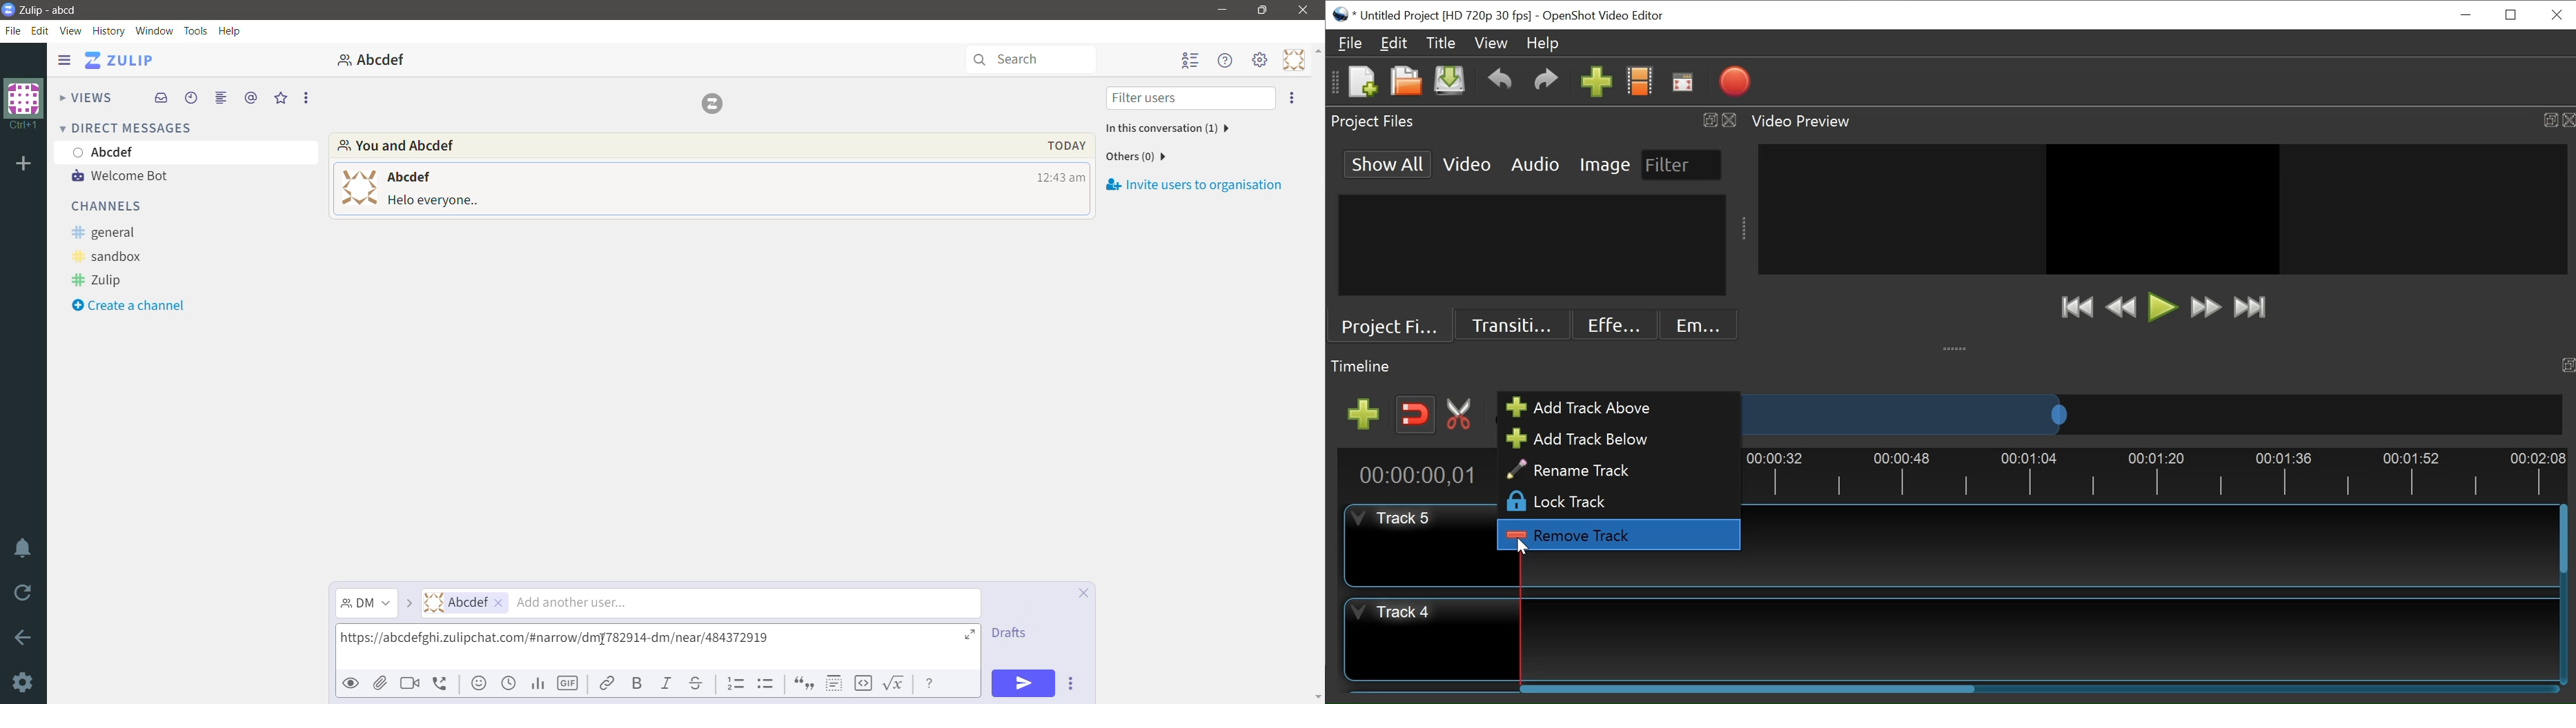 The height and width of the screenshot is (728, 2576). I want to click on Add Poll, so click(539, 684).